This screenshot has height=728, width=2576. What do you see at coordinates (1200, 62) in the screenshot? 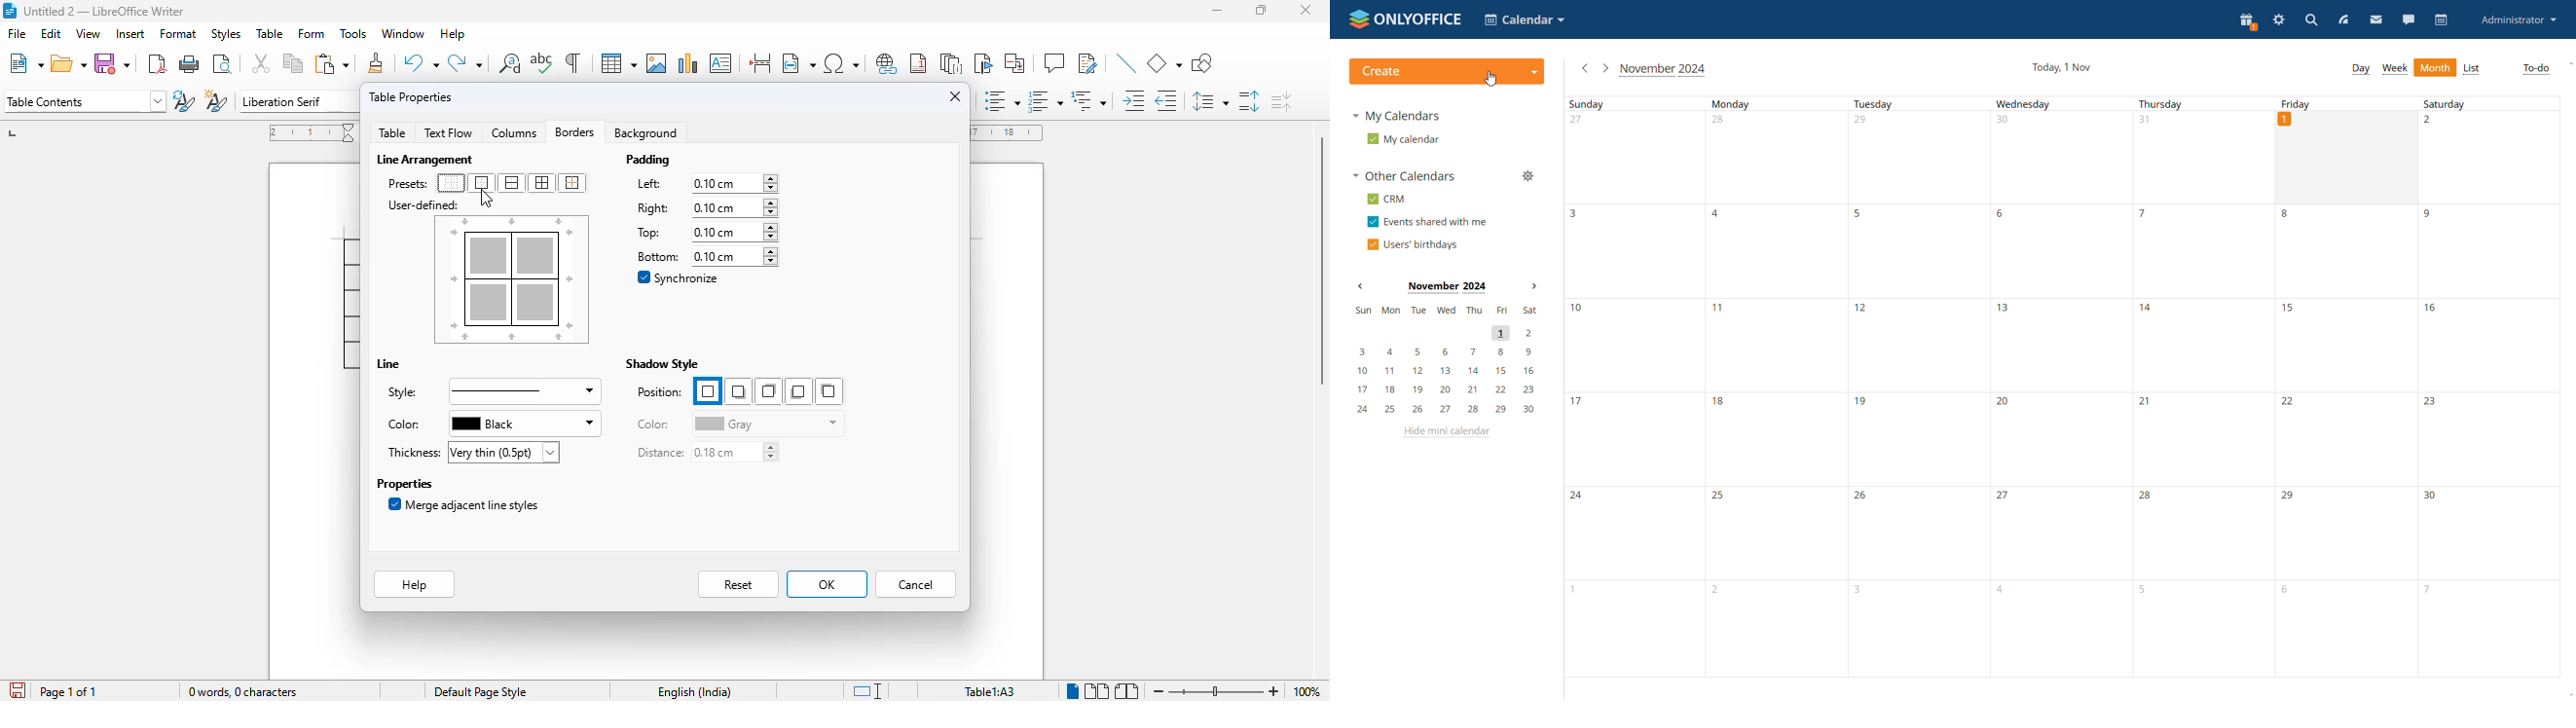
I see `show draw functions` at bounding box center [1200, 62].